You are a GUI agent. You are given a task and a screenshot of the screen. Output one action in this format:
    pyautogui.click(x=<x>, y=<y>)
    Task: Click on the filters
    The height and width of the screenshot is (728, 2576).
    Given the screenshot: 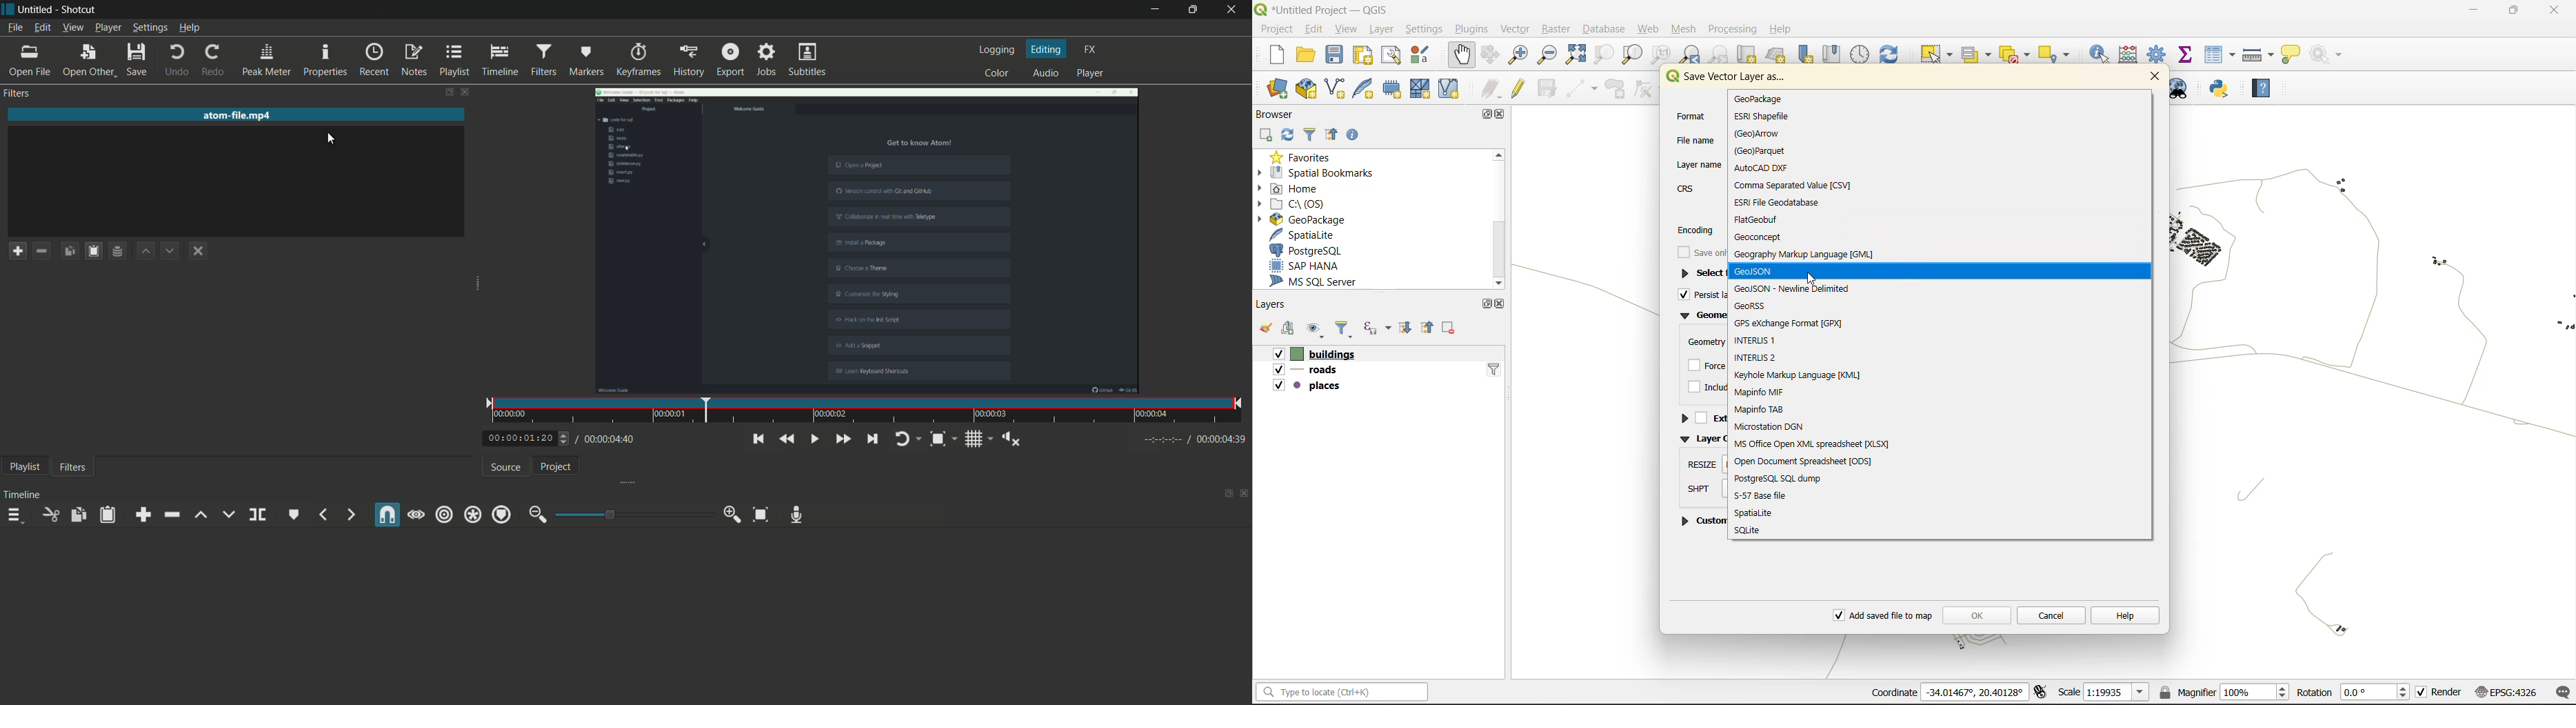 What is the action you would take?
    pyautogui.click(x=17, y=93)
    